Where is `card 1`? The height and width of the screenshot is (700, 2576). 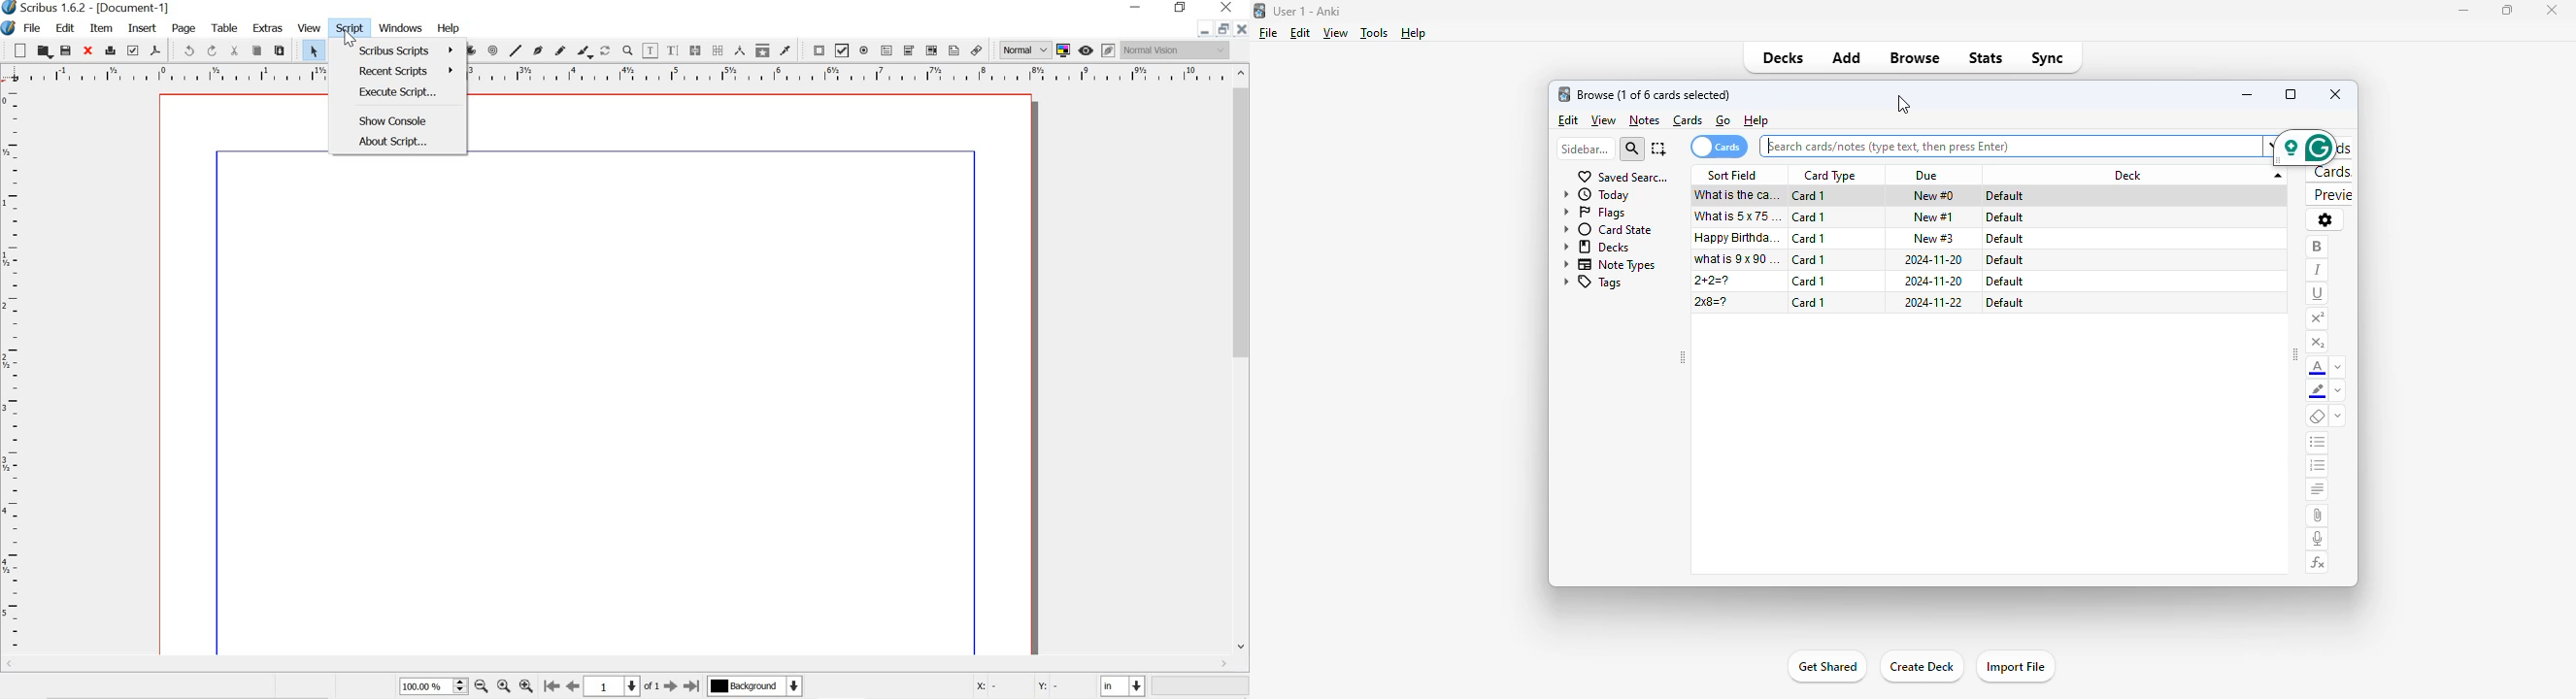 card 1 is located at coordinates (1809, 259).